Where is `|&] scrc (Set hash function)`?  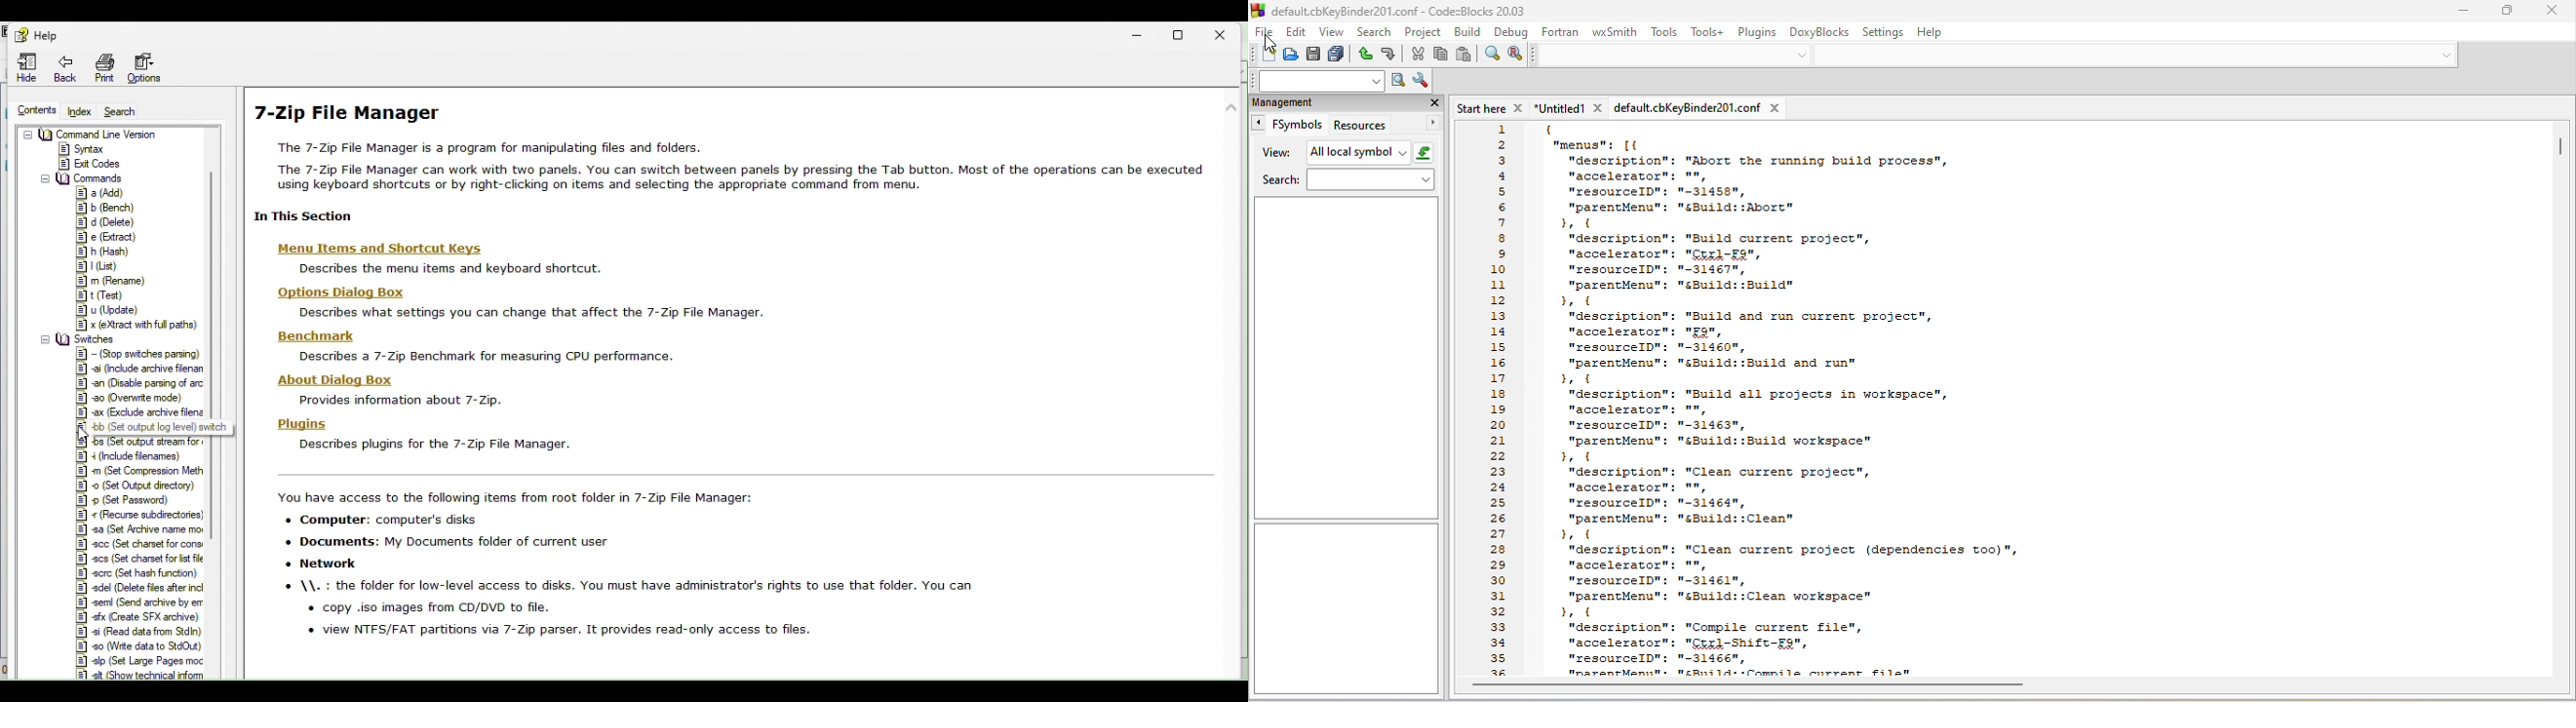 |&] scrc (Set hash function) is located at coordinates (136, 573).